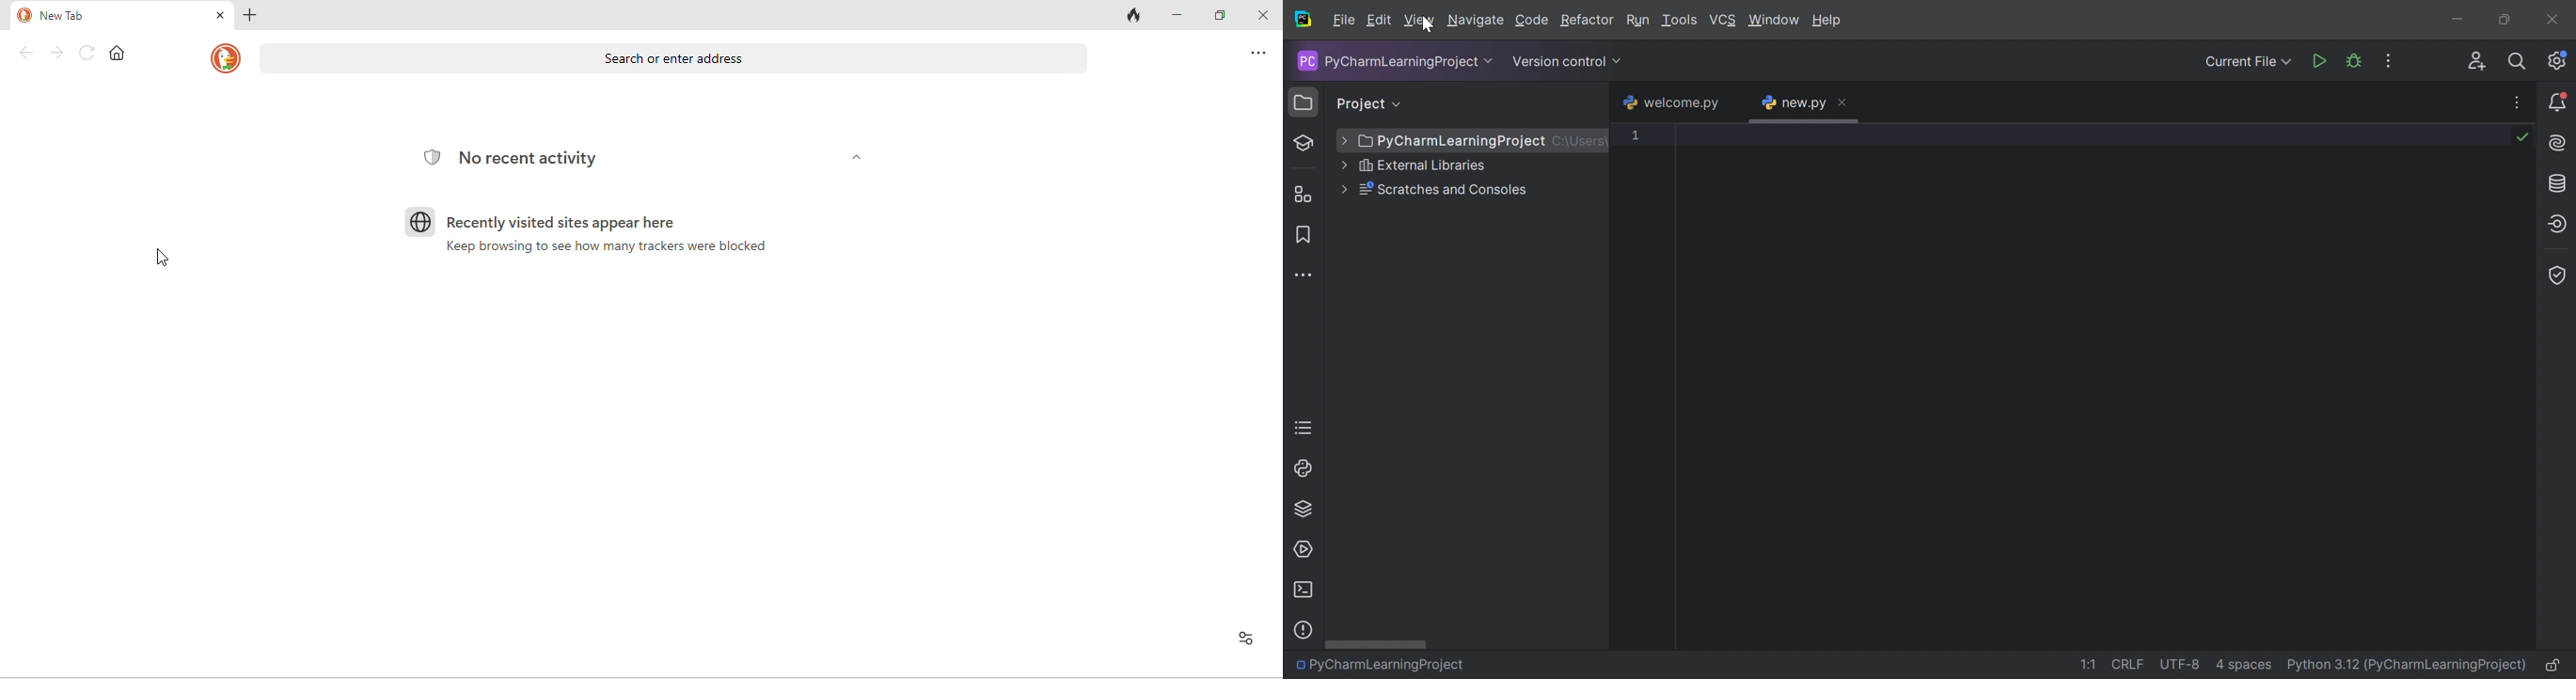  What do you see at coordinates (1378, 645) in the screenshot?
I see `Scroll bar` at bounding box center [1378, 645].